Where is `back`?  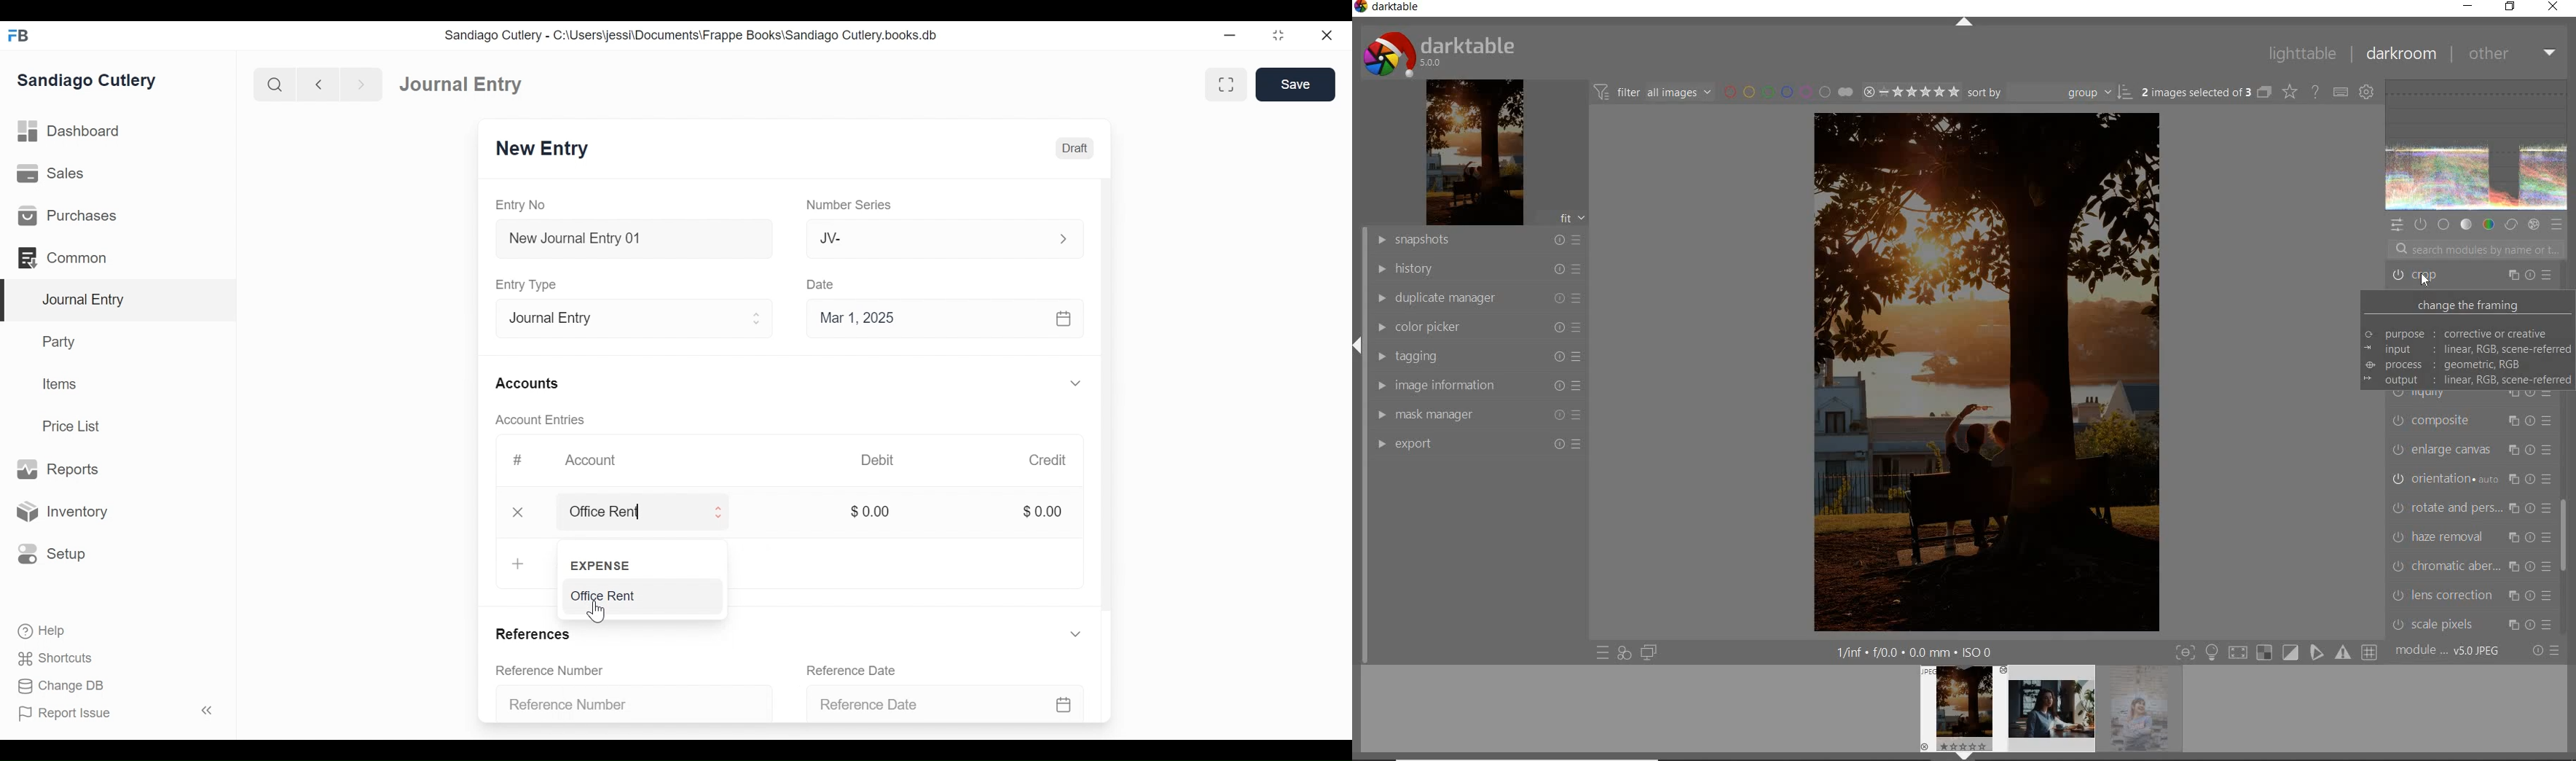 back is located at coordinates (318, 83).